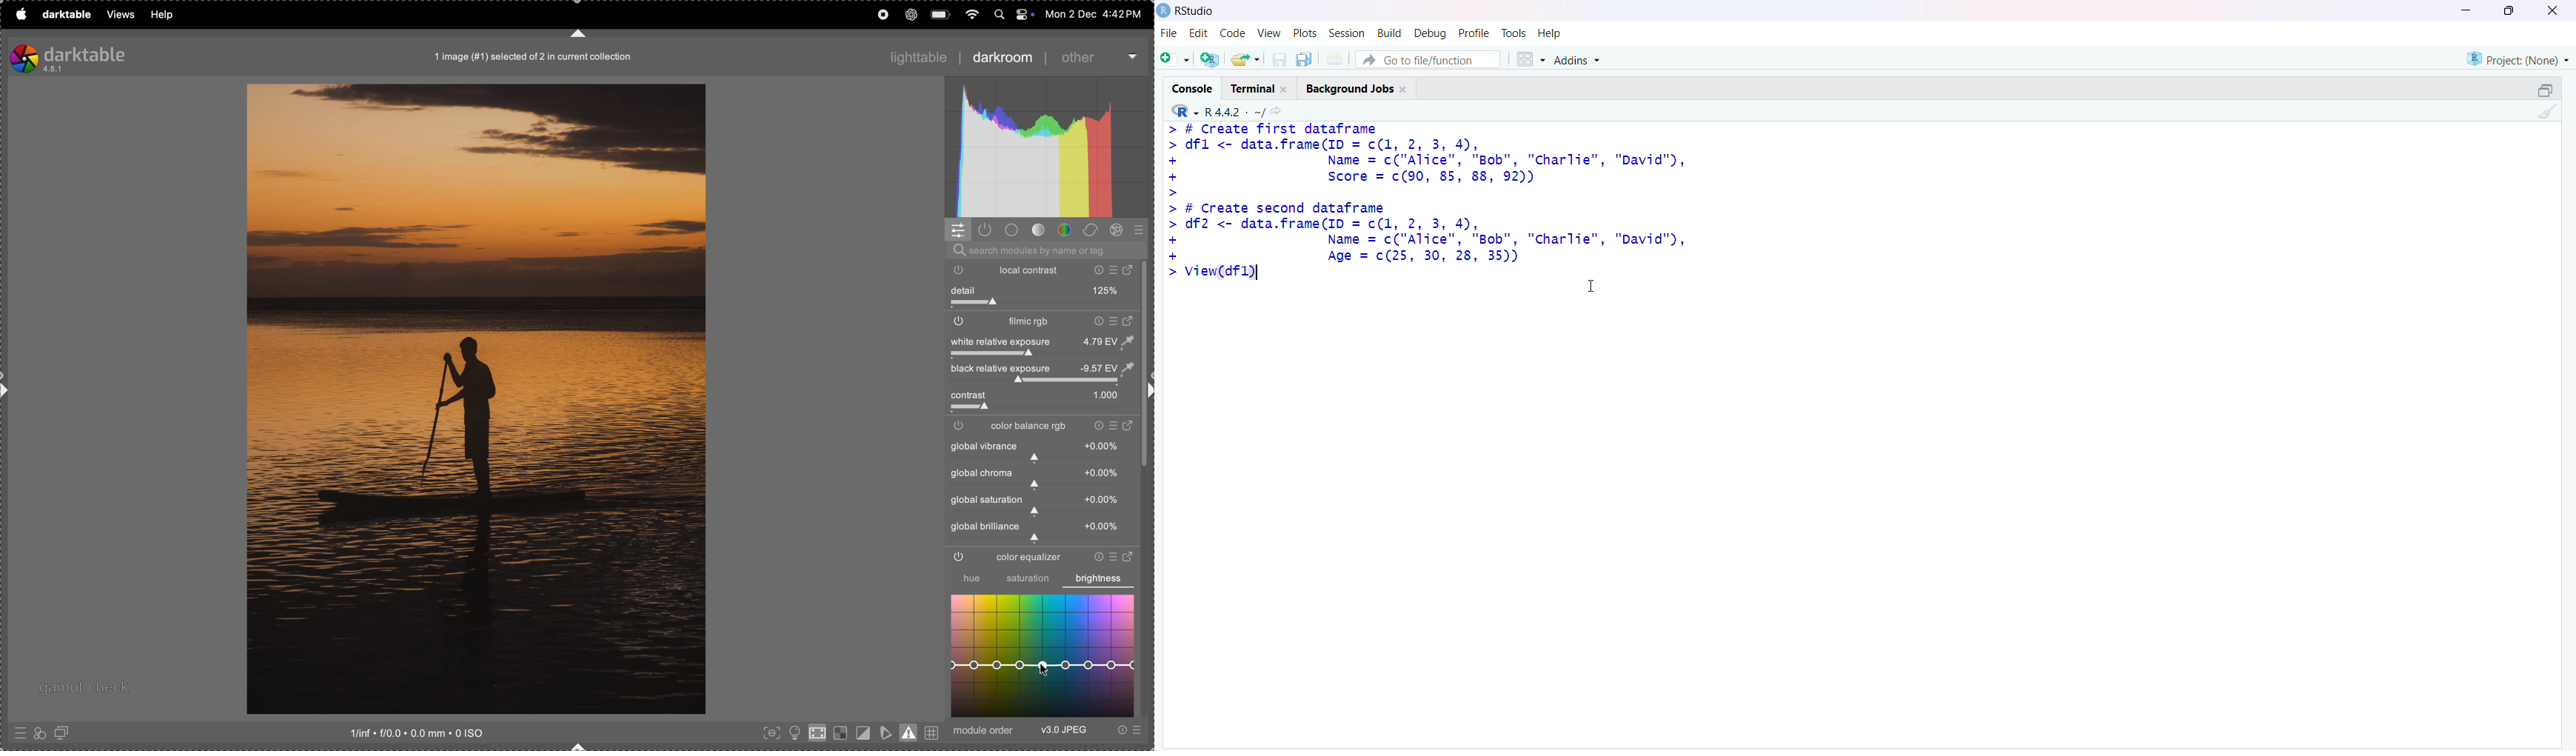 The image size is (2576, 756). What do you see at coordinates (970, 13) in the screenshot?
I see `wifi` at bounding box center [970, 13].